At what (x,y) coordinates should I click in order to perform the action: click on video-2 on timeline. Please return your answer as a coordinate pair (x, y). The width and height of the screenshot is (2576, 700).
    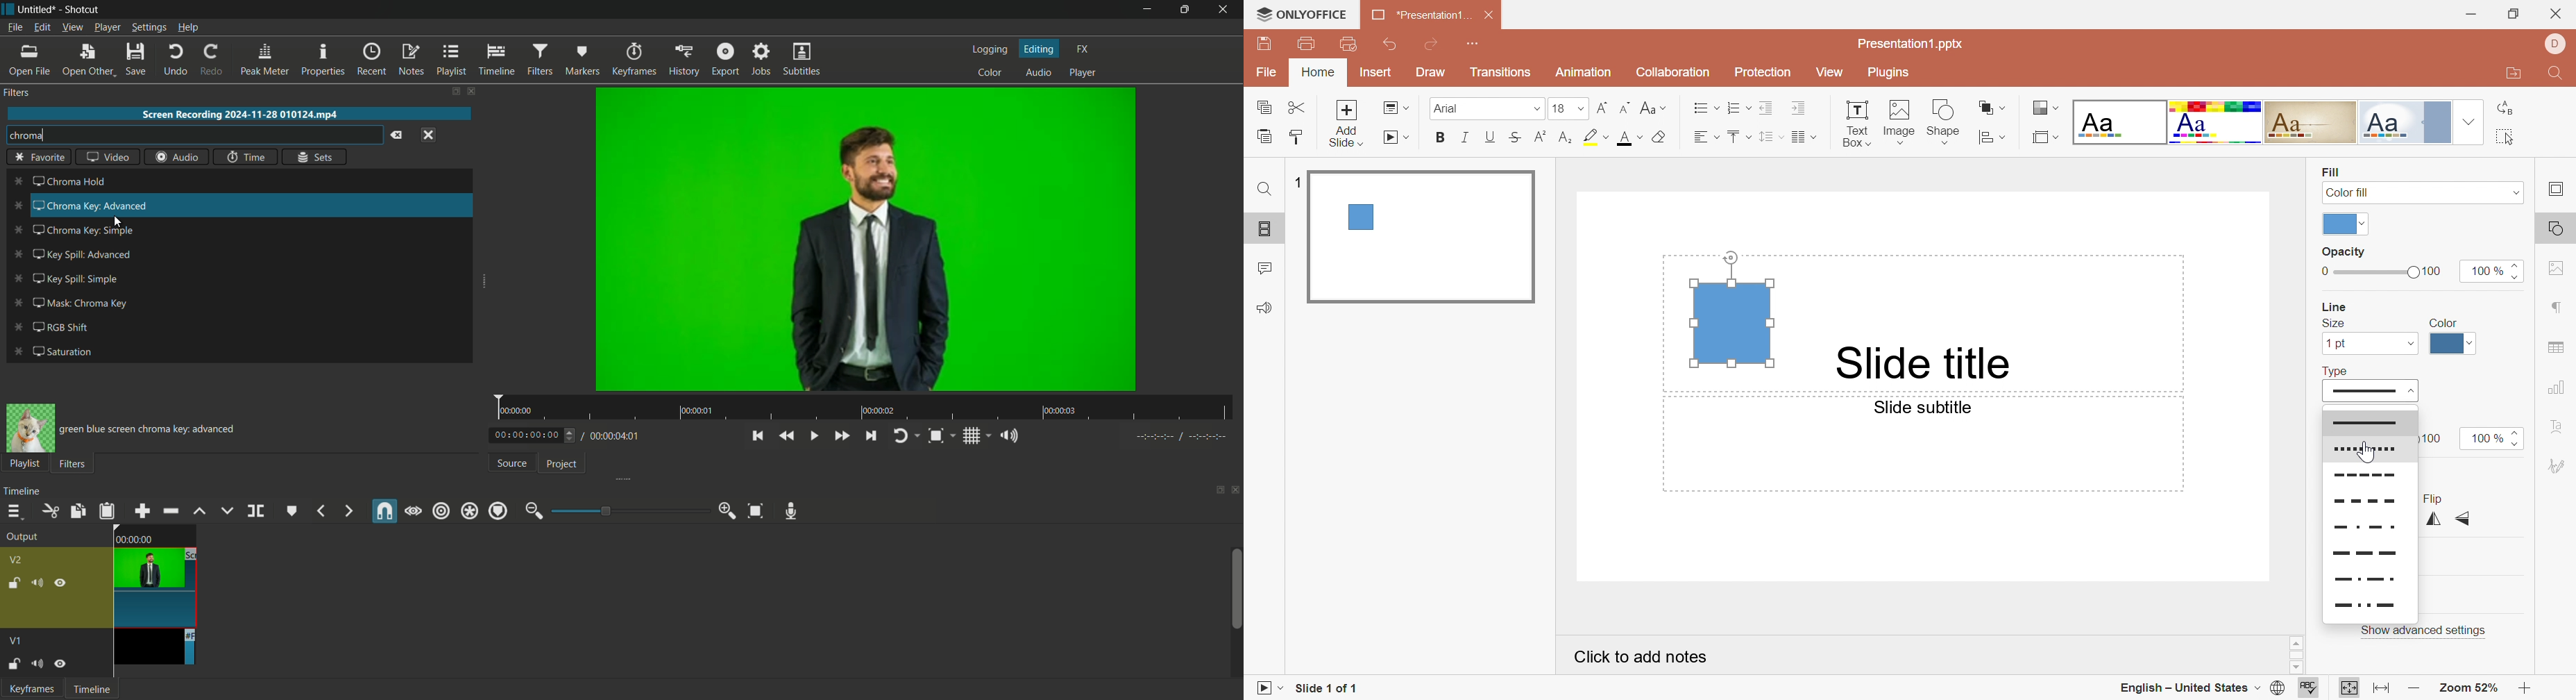
    Looking at the image, I should click on (154, 575).